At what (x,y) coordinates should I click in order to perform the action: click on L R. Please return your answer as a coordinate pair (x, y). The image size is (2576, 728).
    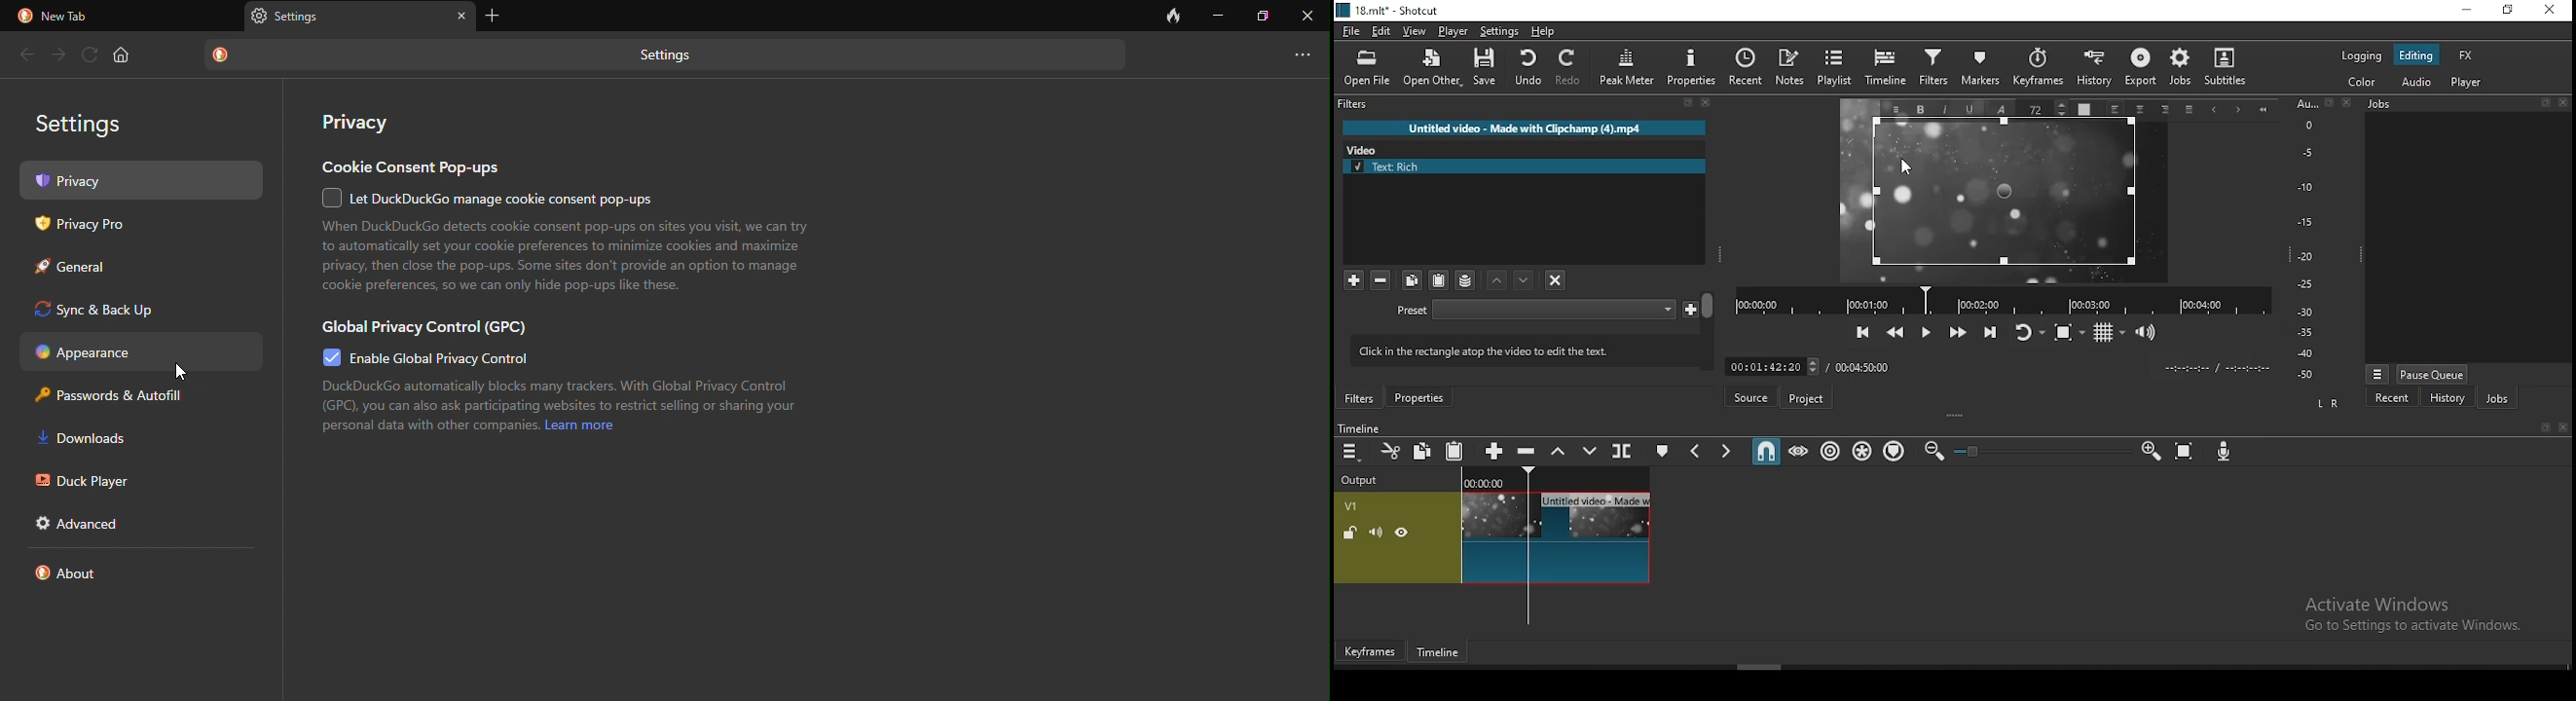
    Looking at the image, I should click on (2329, 404).